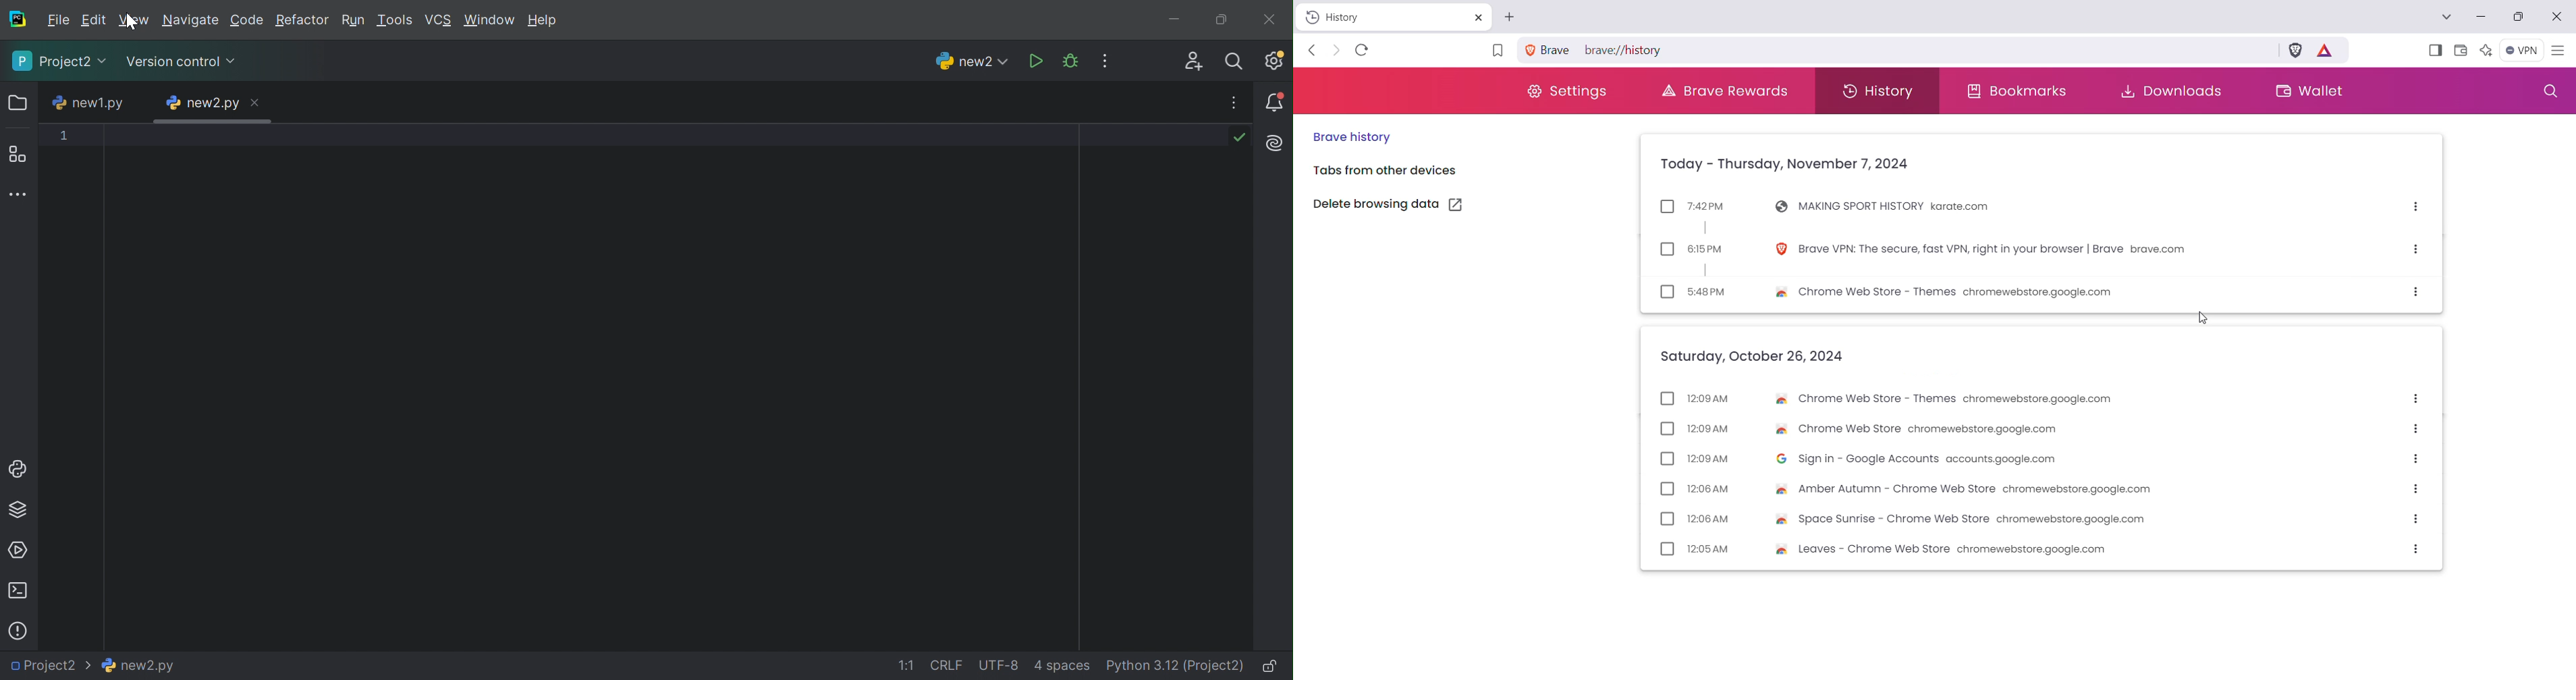  I want to click on Chrome Web Store - Themes chromewebstore.google.com, so click(1967, 295).